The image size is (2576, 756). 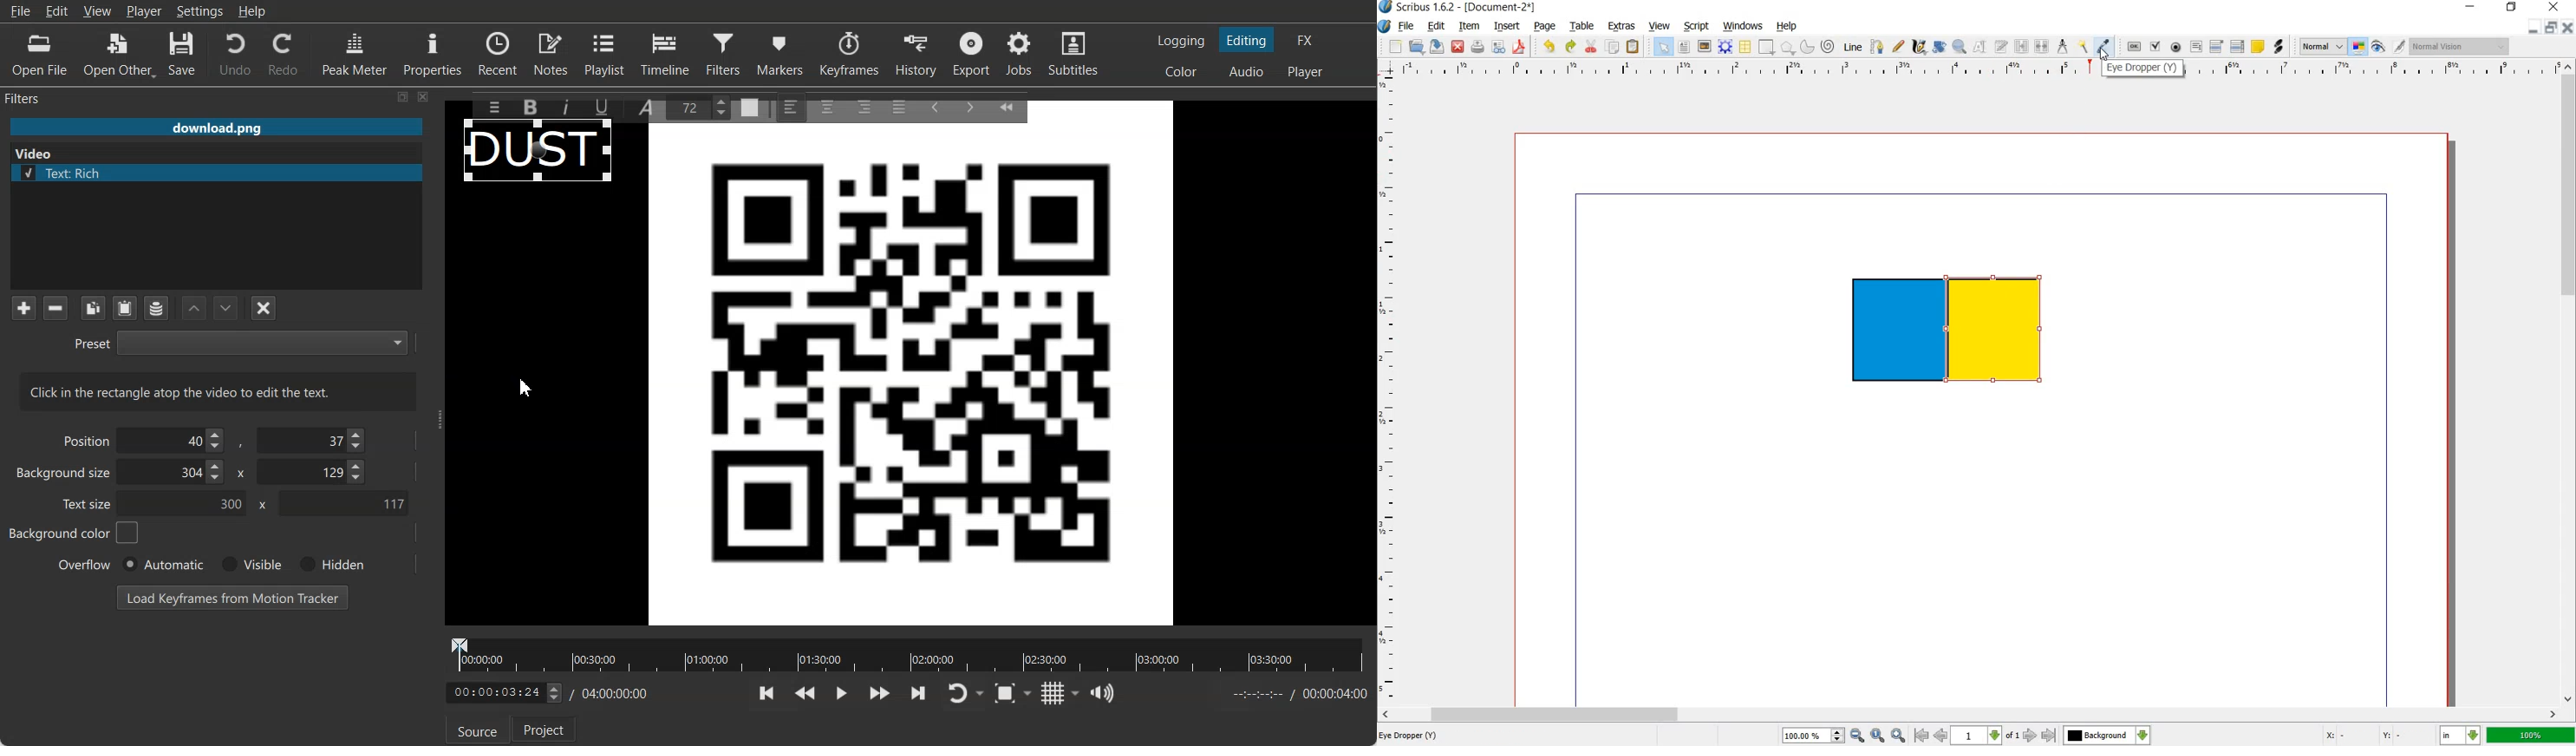 What do you see at coordinates (974, 54) in the screenshot?
I see `Export` at bounding box center [974, 54].